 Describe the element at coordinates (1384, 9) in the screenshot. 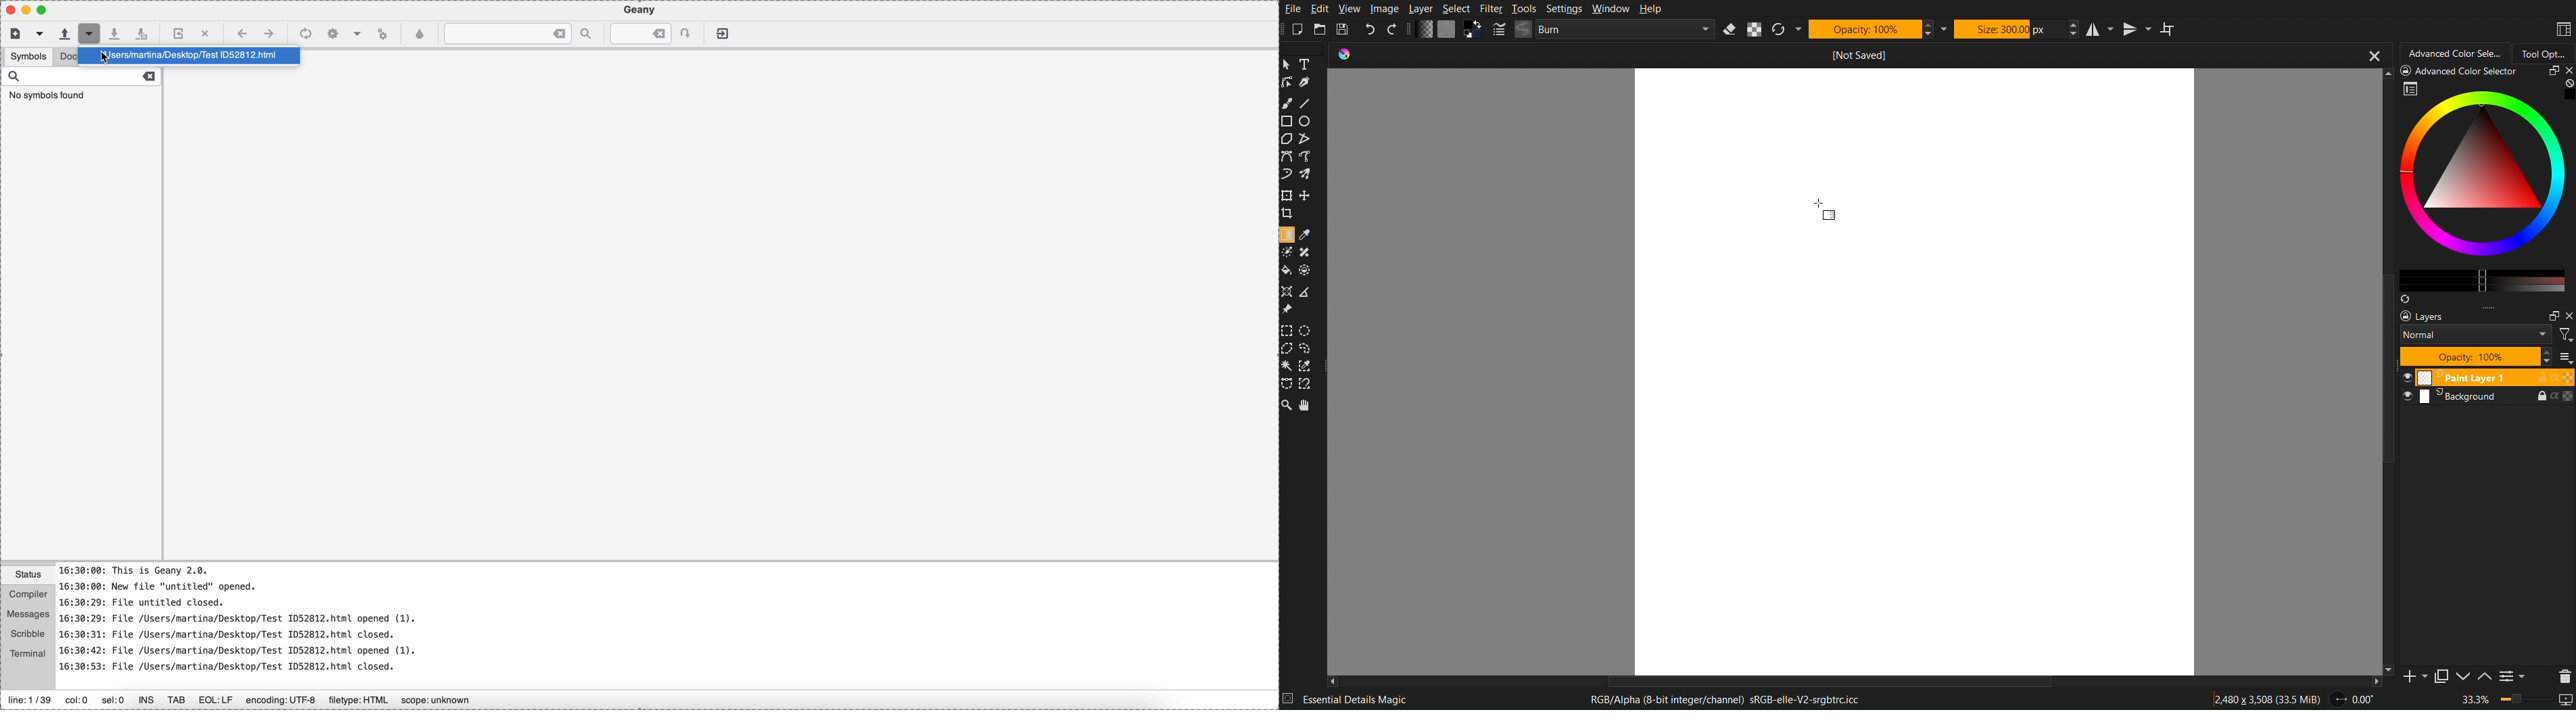

I see `Image` at that location.